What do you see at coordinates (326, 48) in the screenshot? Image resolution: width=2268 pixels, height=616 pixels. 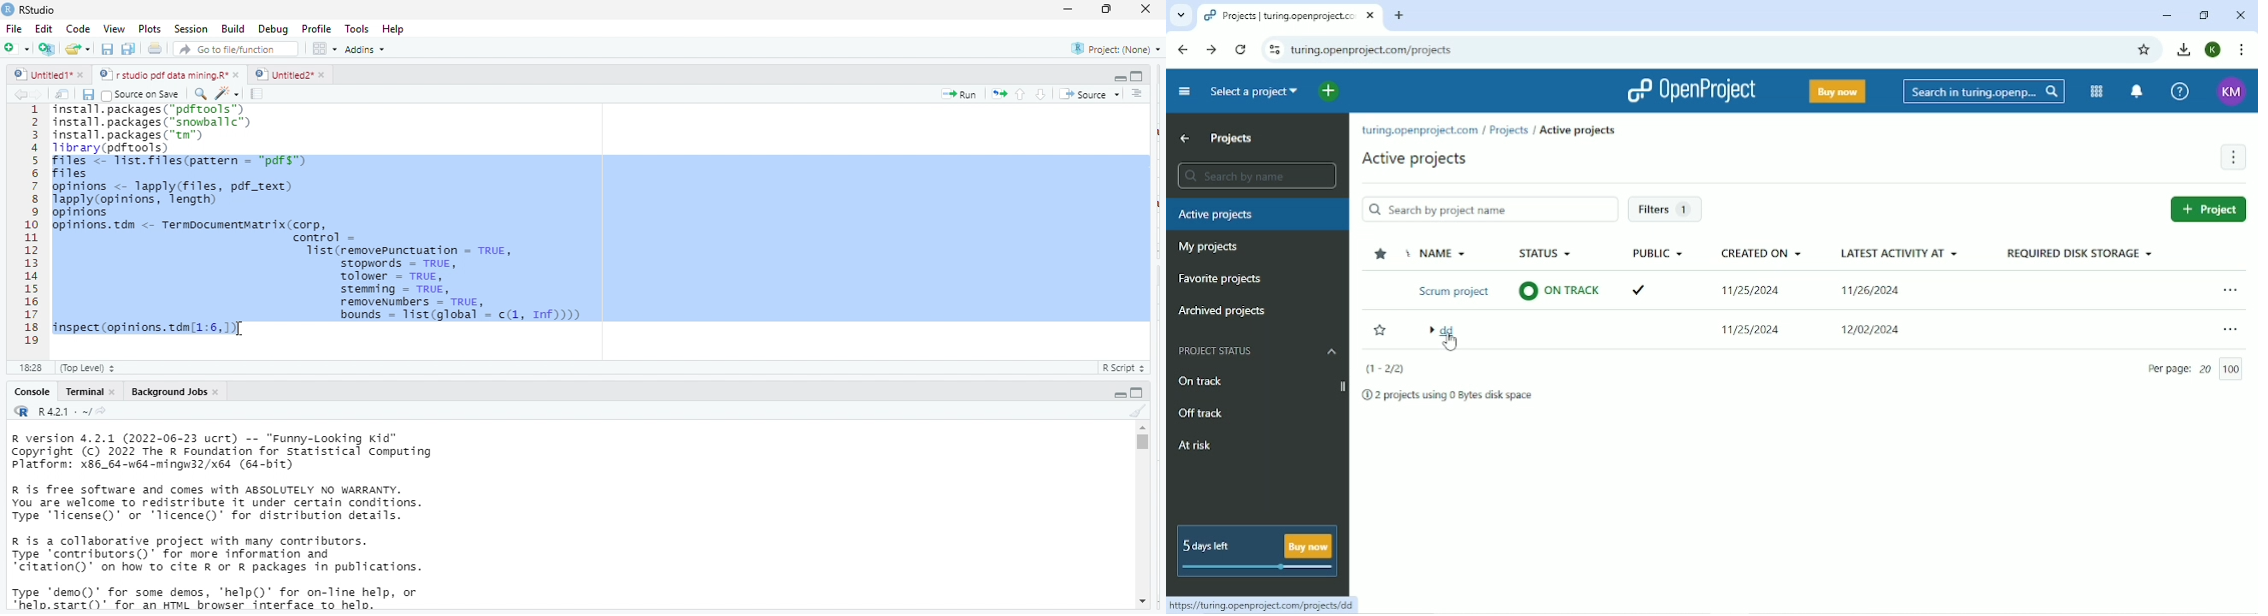 I see `options` at bounding box center [326, 48].